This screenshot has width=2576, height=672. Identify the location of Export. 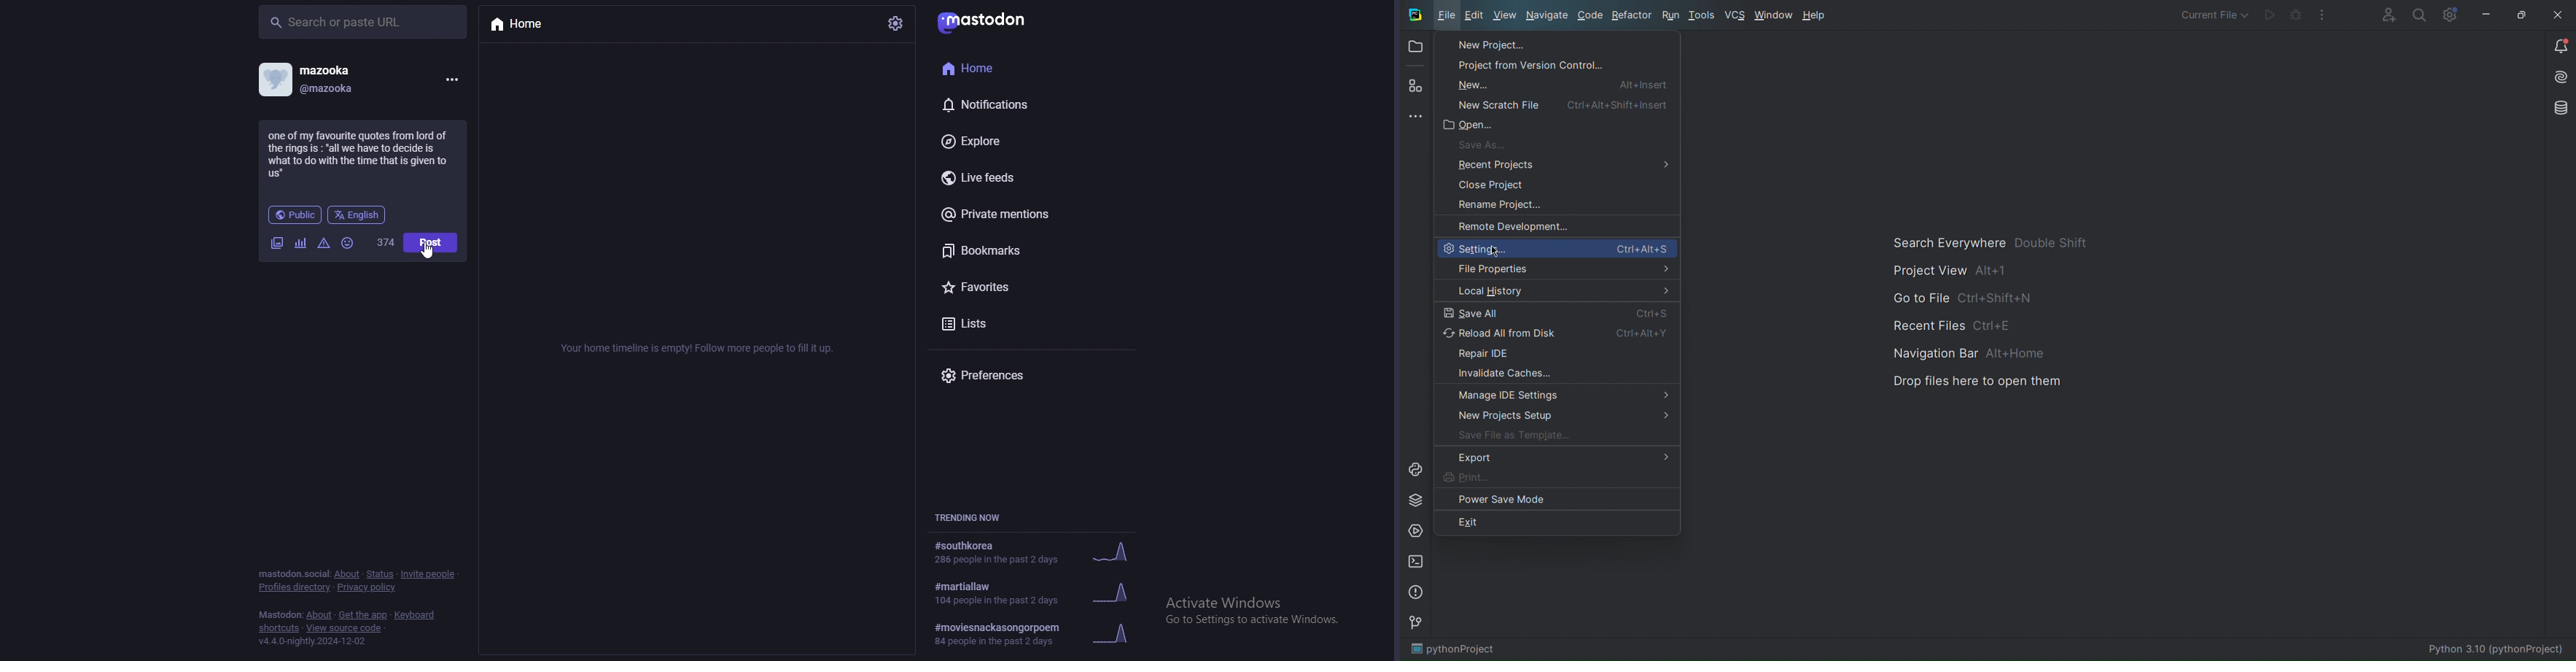
(1563, 460).